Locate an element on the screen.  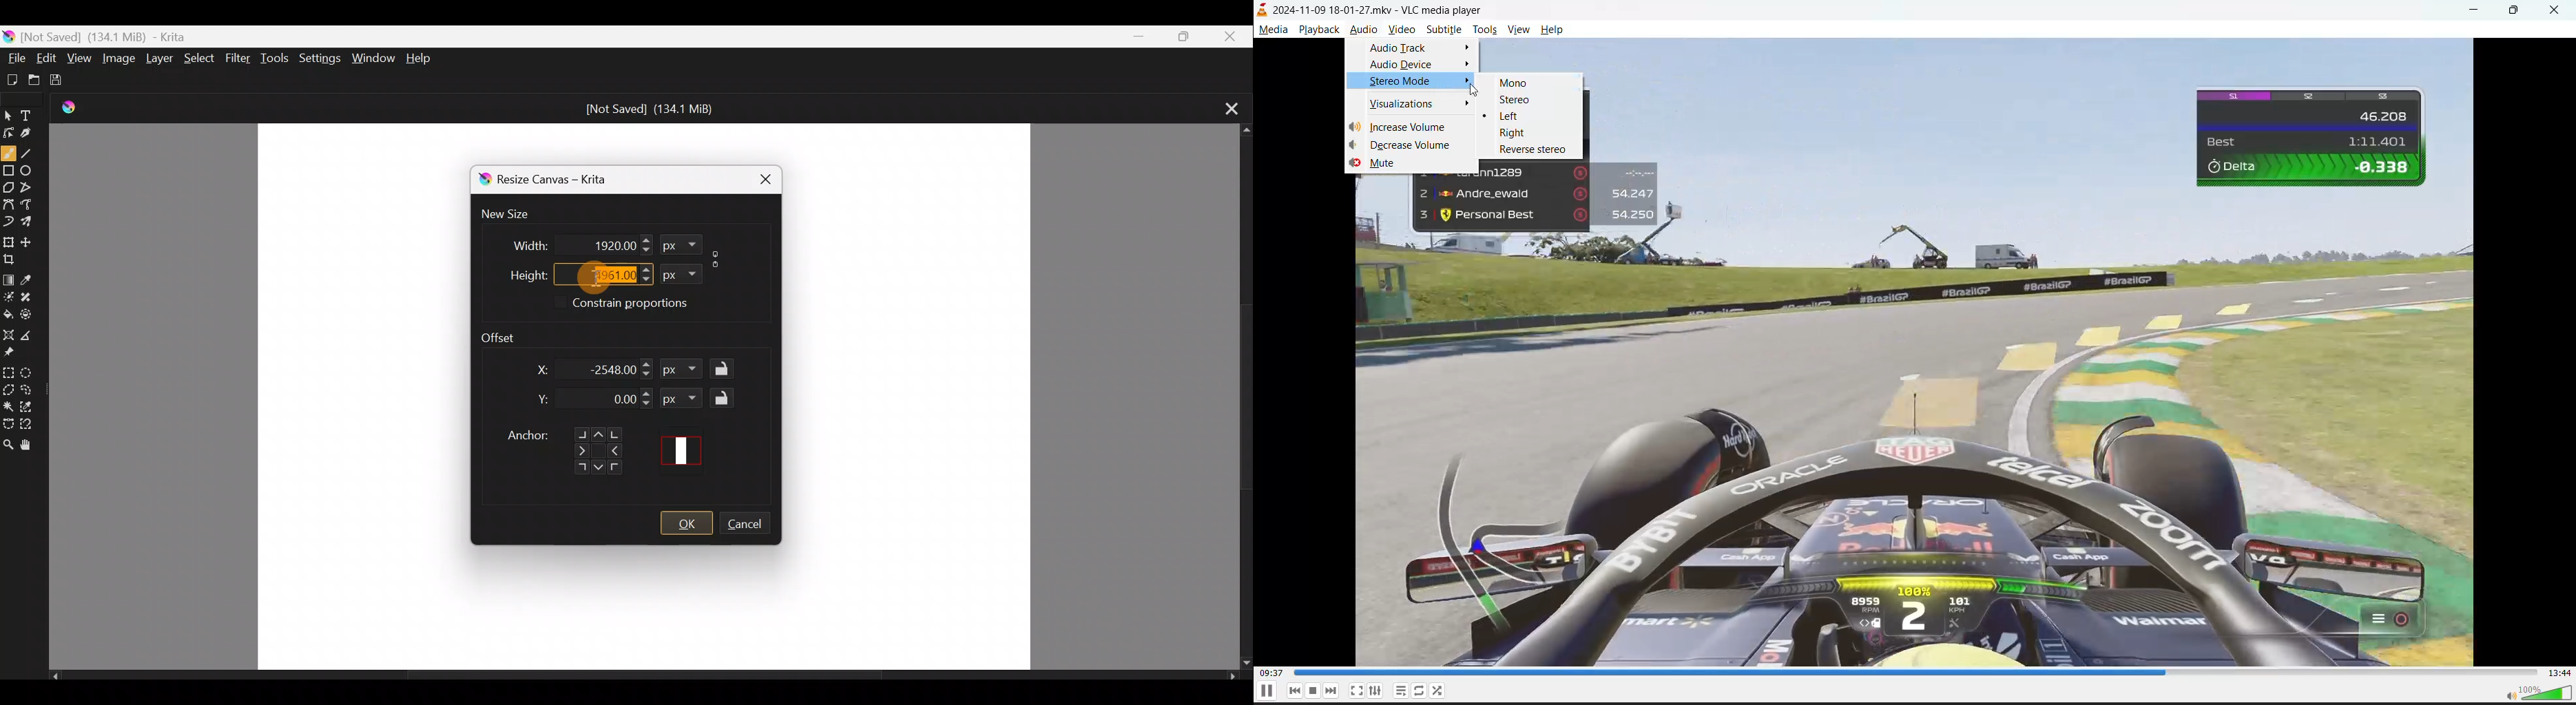
Draw a gradient is located at coordinates (9, 277).